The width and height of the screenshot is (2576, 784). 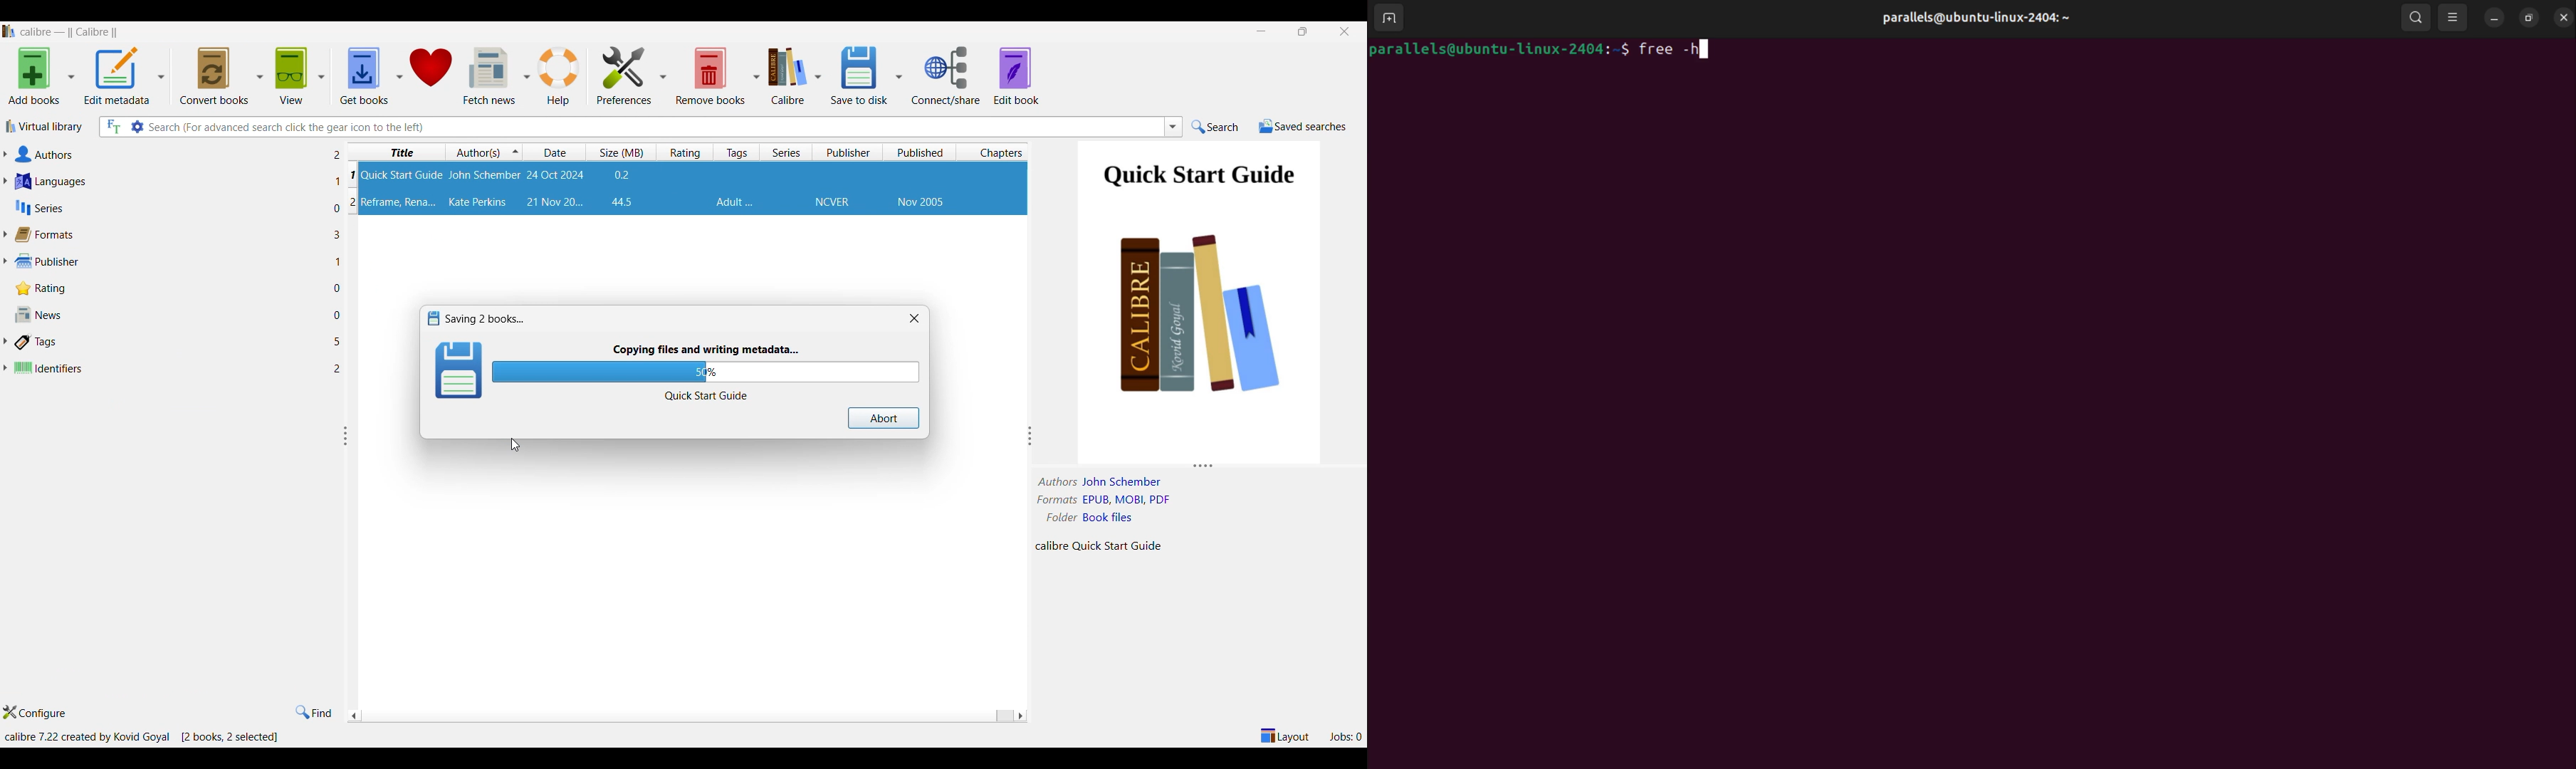 What do you see at coordinates (142, 736) in the screenshot?
I see `Software and library information` at bounding box center [142, 736].